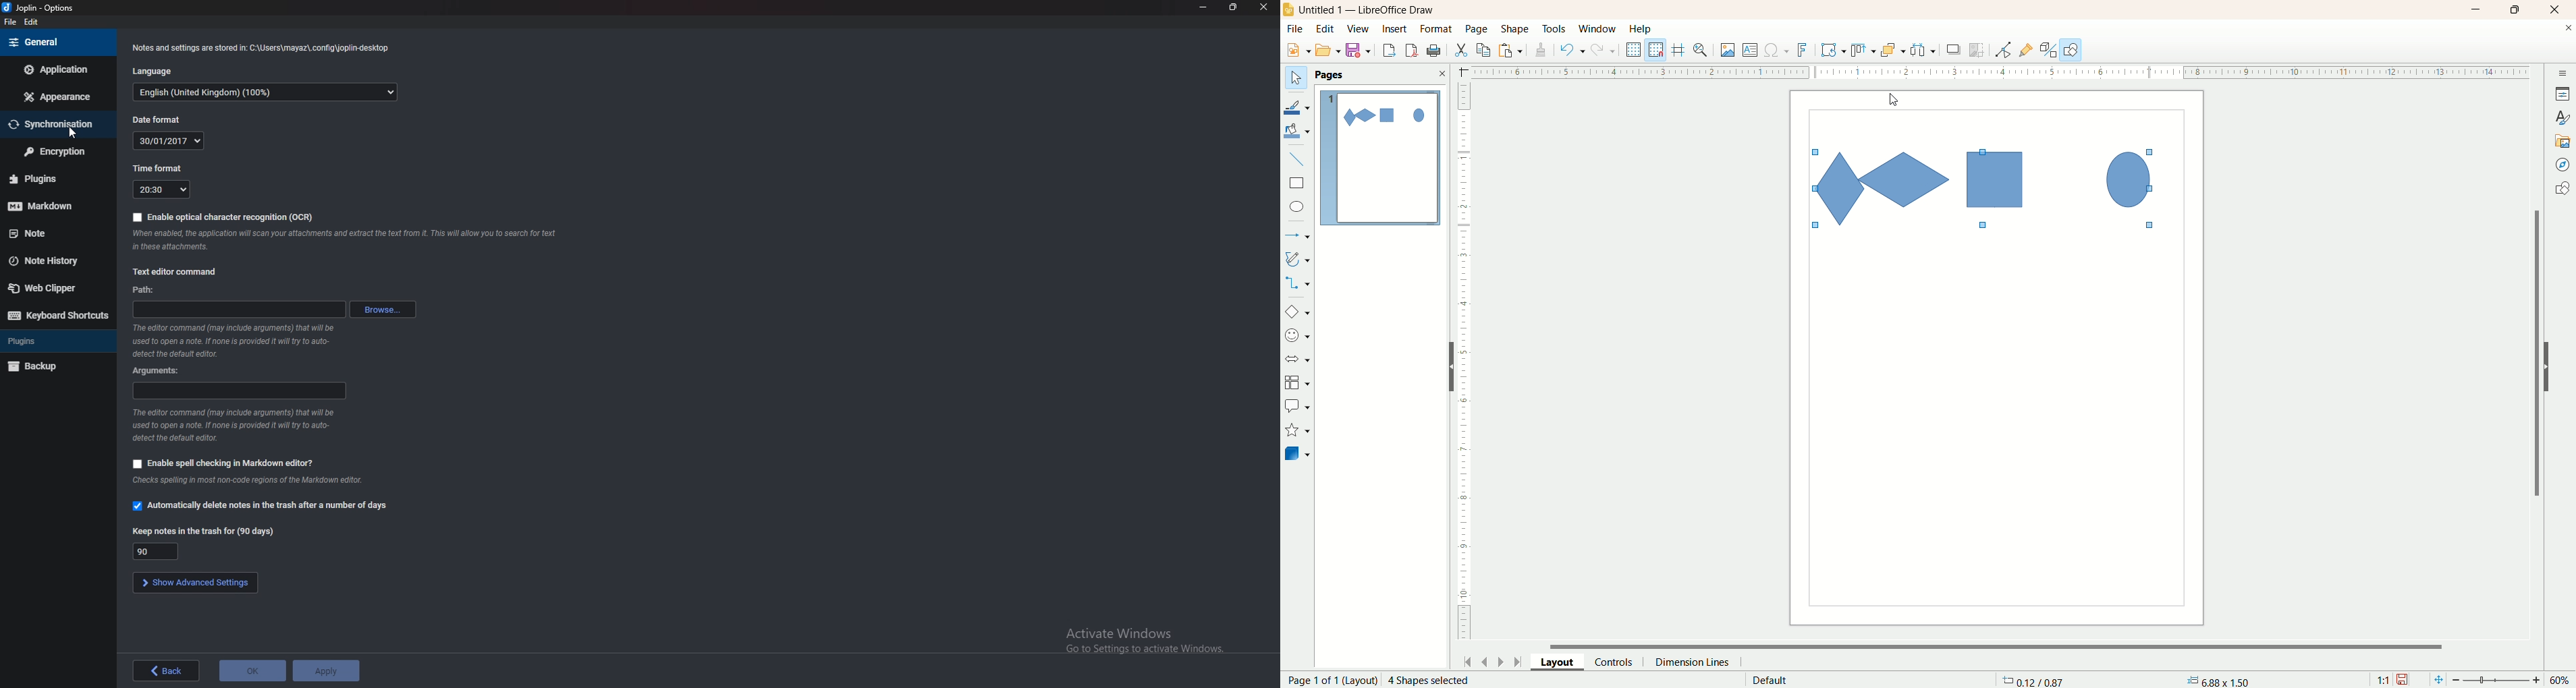  What do you see at coordinates (2002, 51) in the screenshot?
I see `point edit mode` at bounding box center [2002, 51].